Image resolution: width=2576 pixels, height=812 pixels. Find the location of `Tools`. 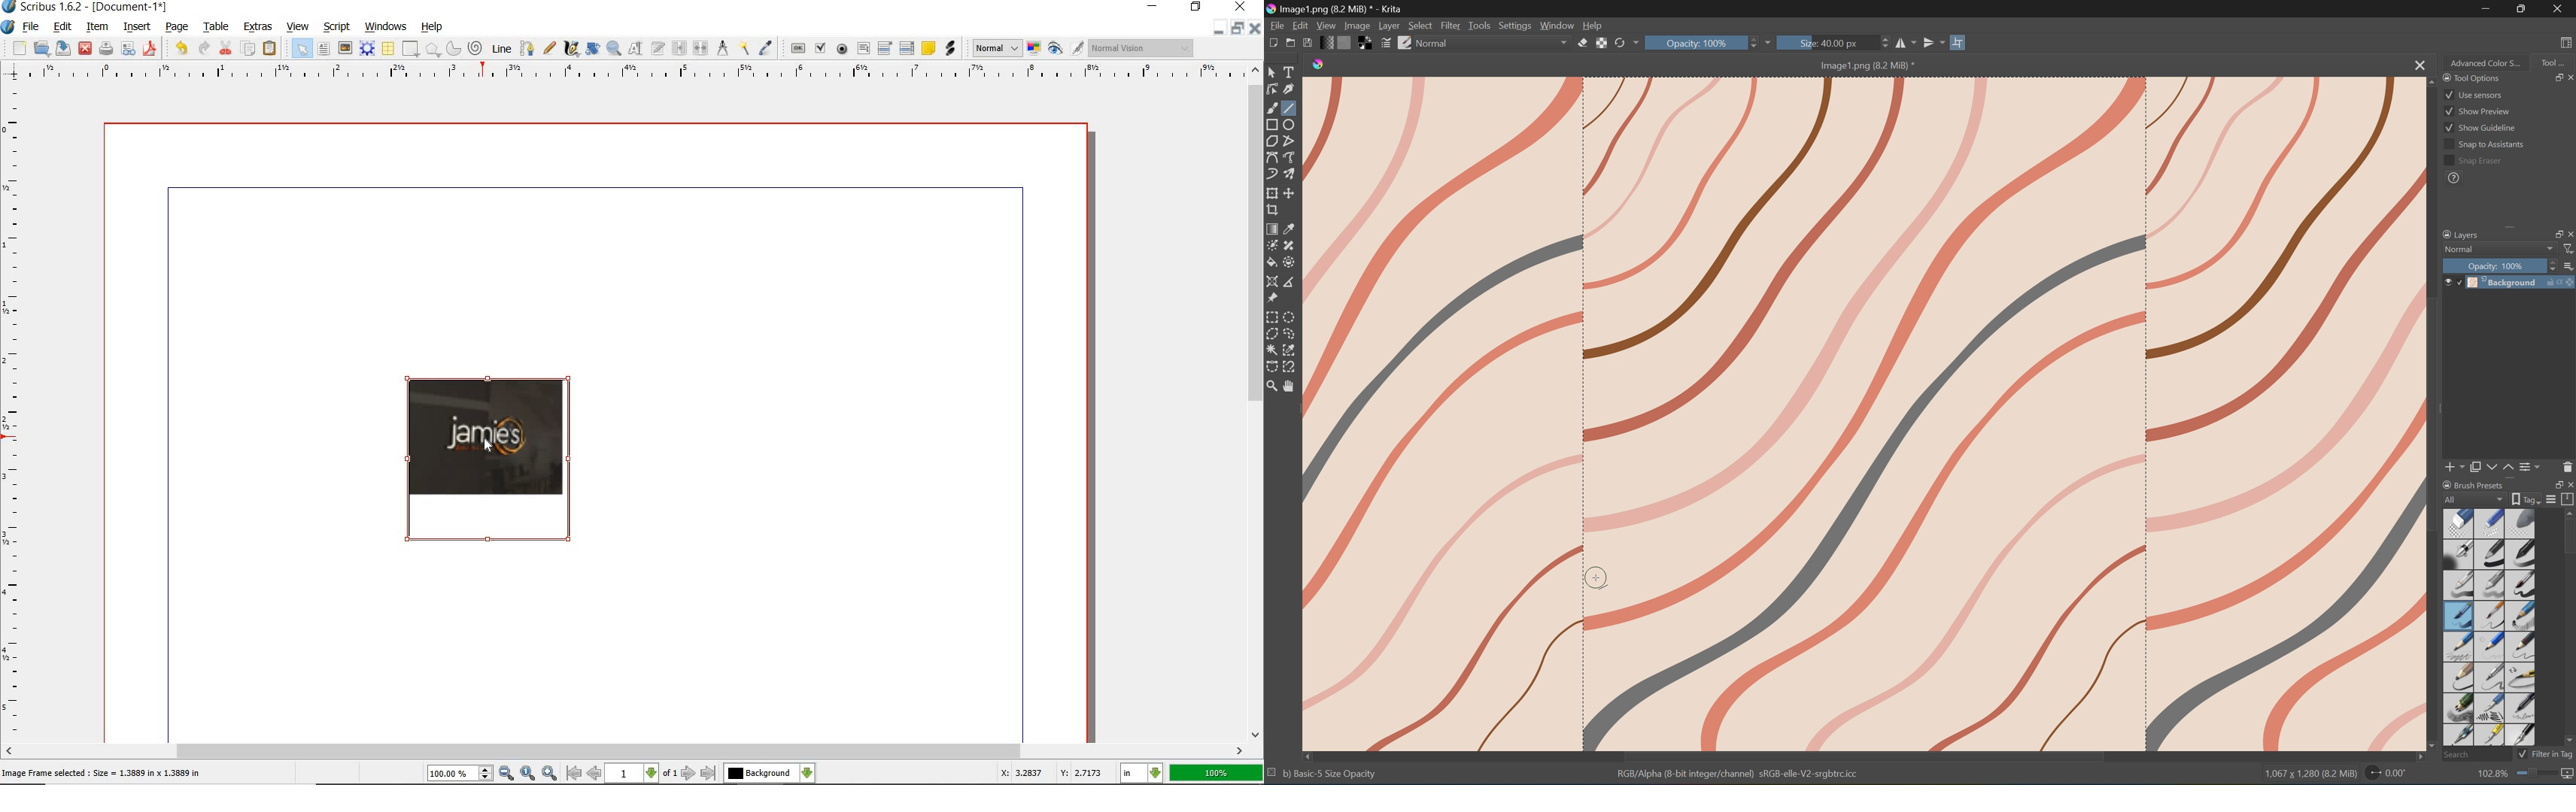

Tools is located at coordinates (1481, 25).